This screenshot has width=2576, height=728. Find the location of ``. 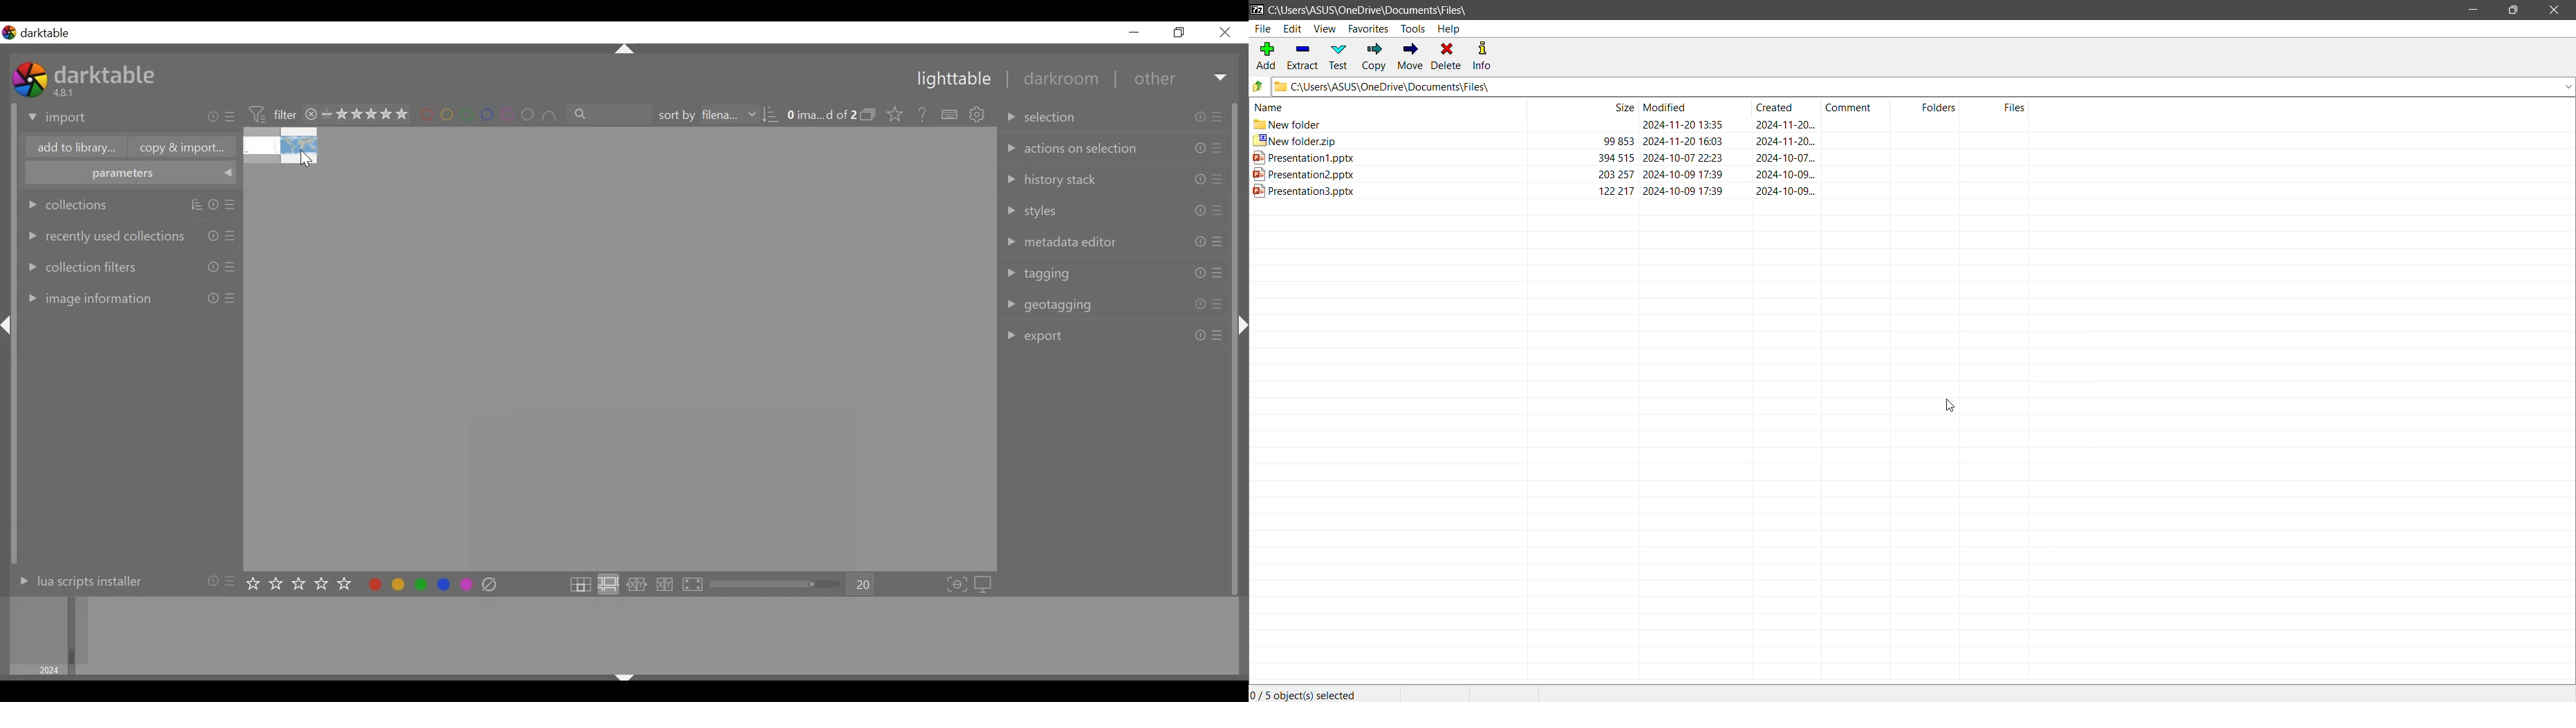

 is located at coordinates (1197, 119).